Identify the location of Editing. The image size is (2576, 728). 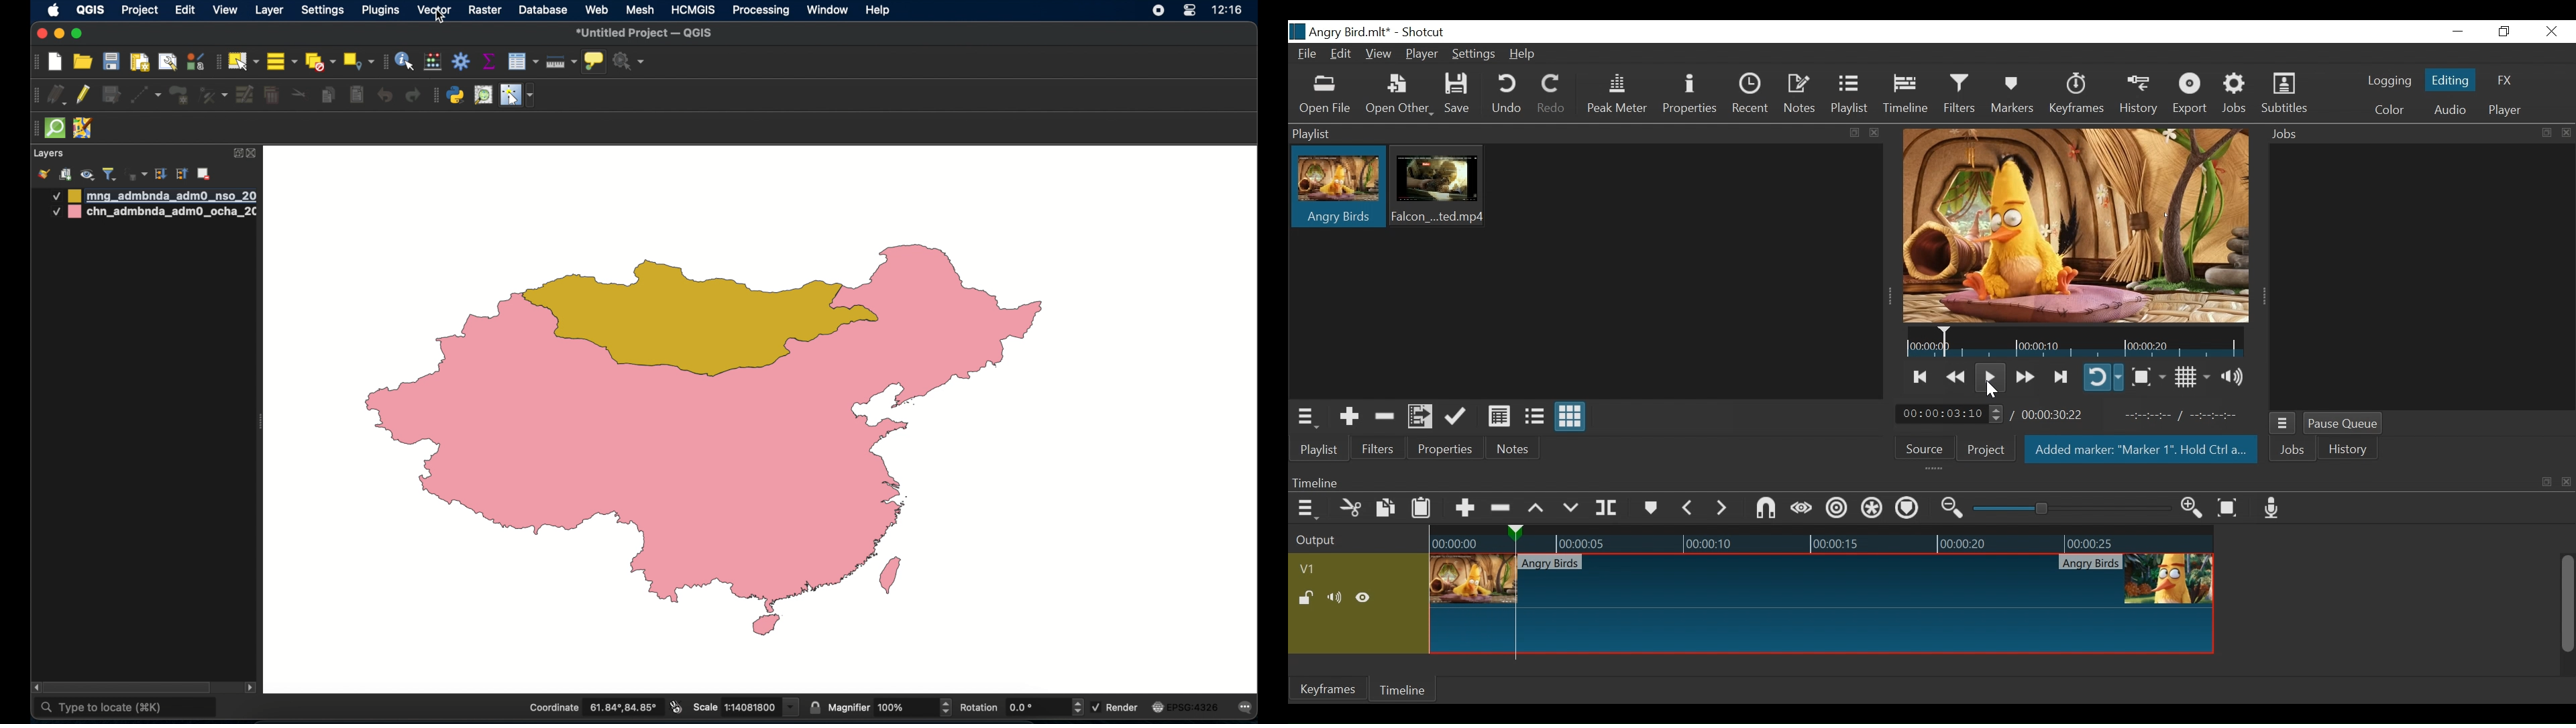
(2451, 82).